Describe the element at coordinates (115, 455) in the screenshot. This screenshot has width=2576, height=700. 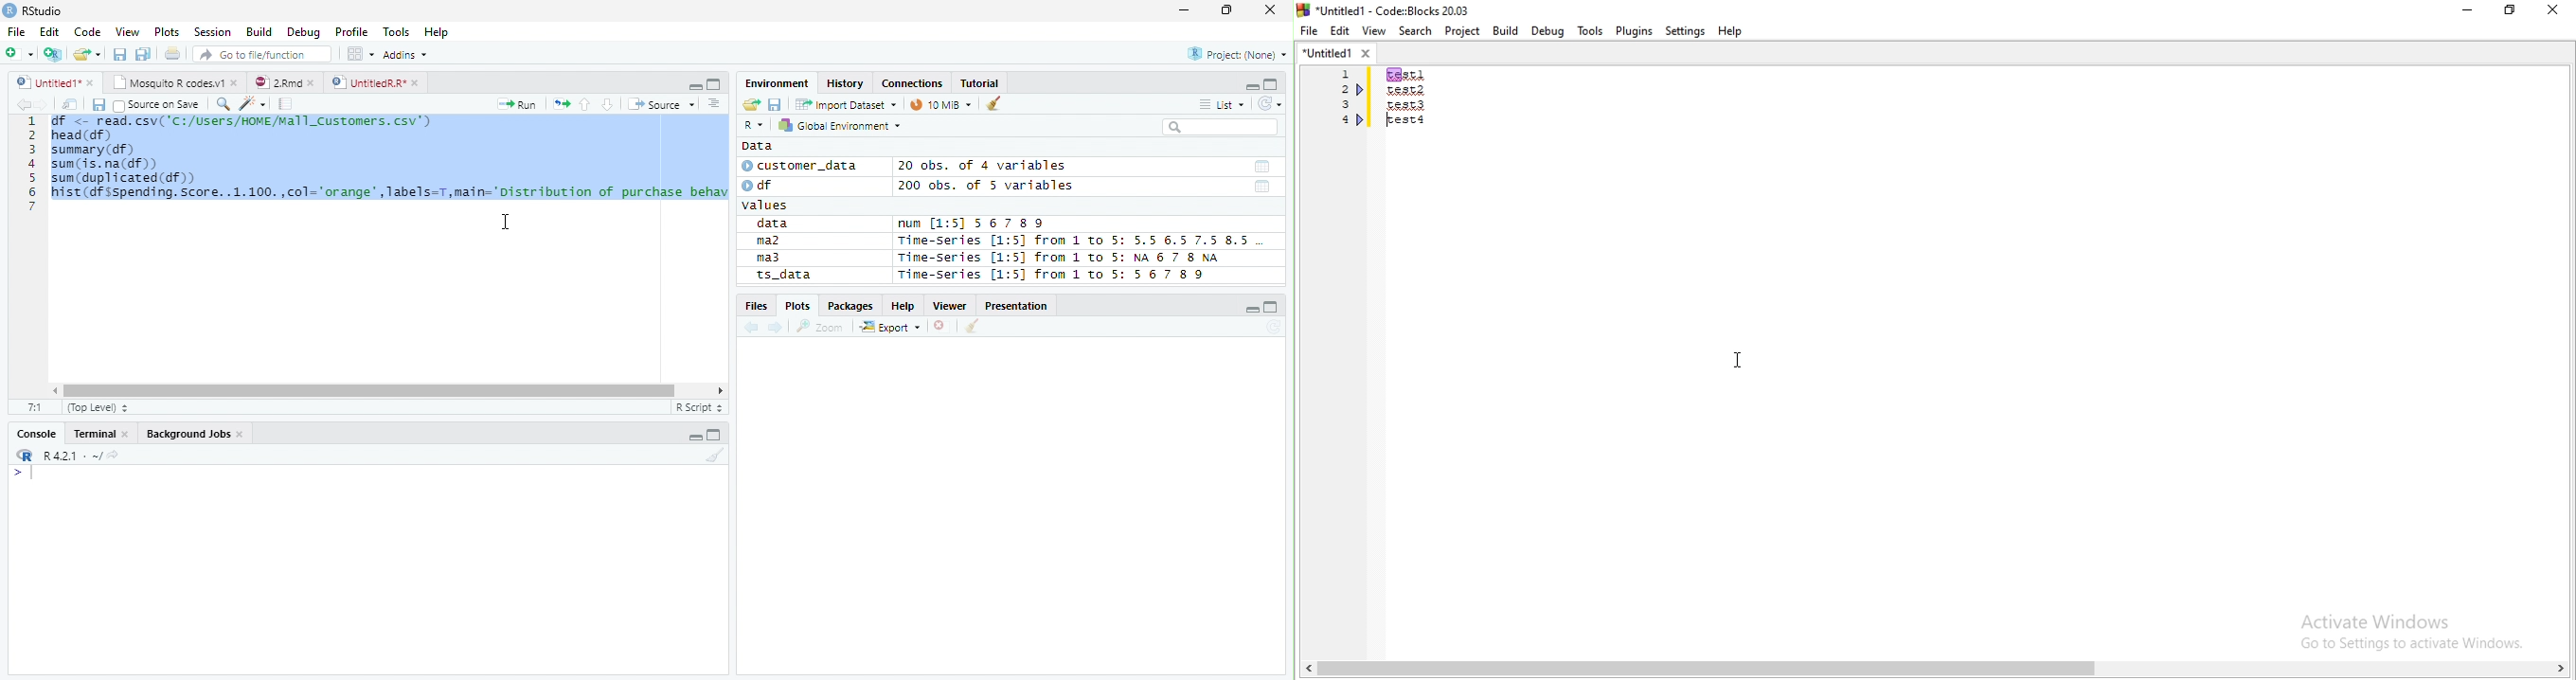
I see `View Current work directory` at that location.